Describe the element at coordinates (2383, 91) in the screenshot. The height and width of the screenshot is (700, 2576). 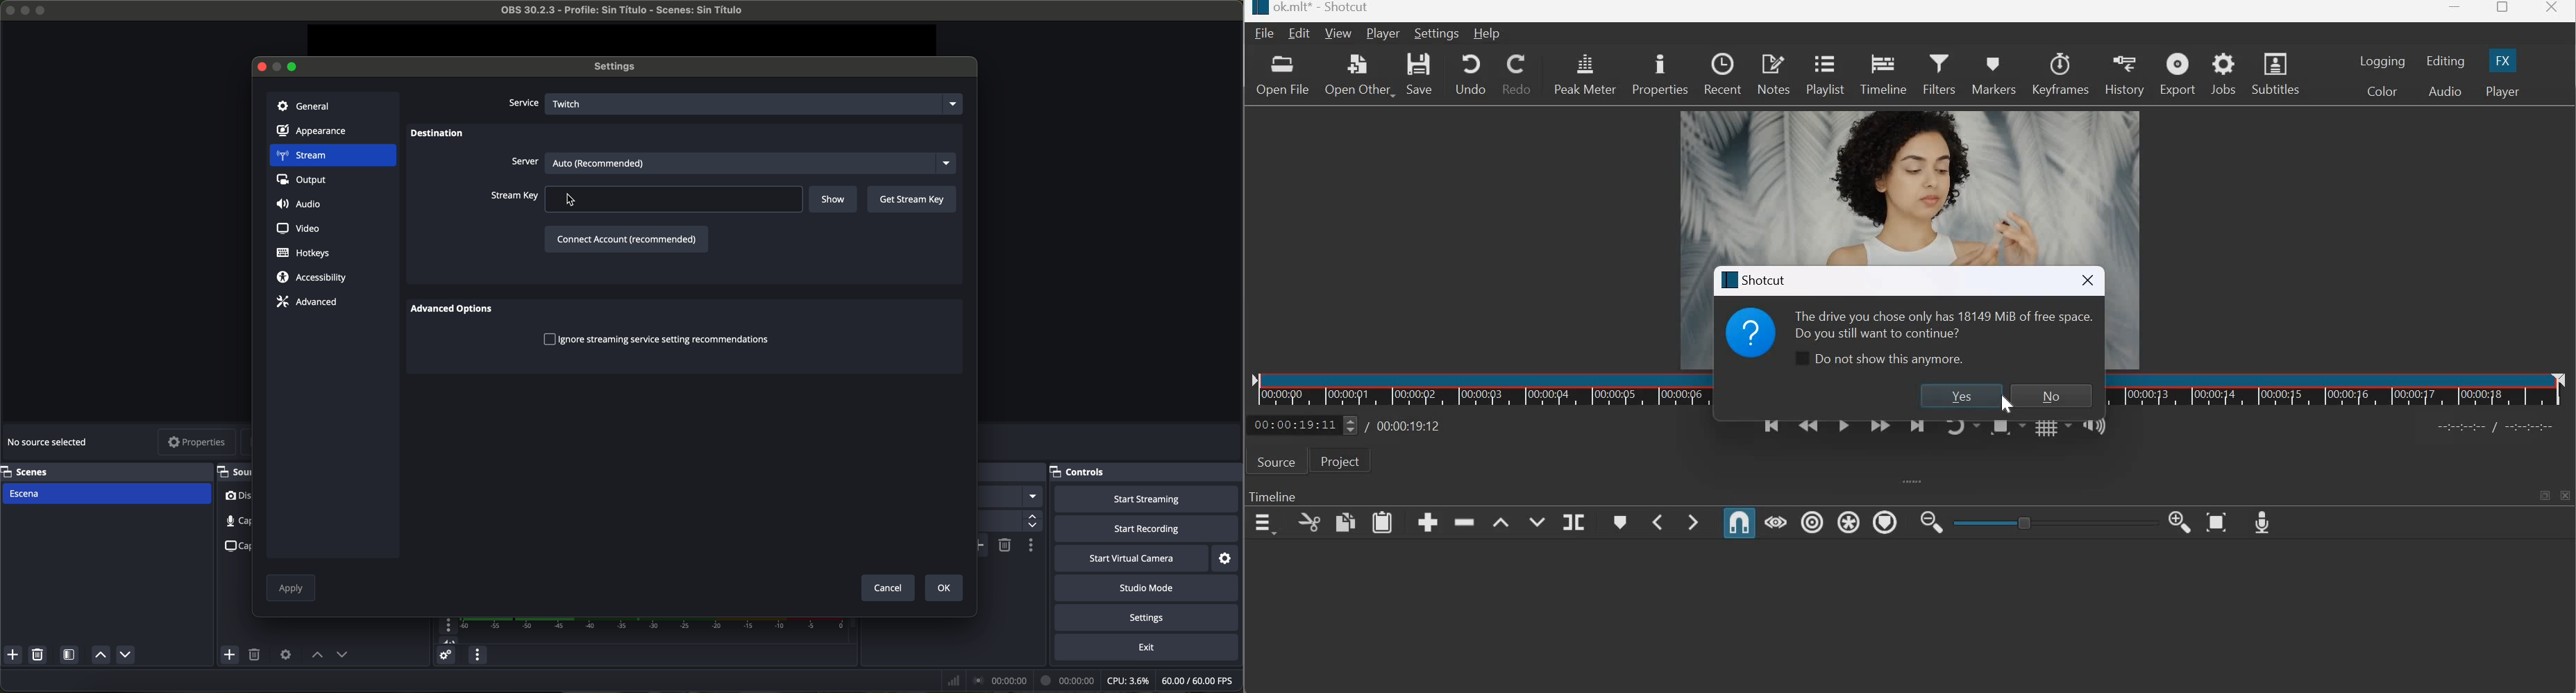
I see `Color` at that location.